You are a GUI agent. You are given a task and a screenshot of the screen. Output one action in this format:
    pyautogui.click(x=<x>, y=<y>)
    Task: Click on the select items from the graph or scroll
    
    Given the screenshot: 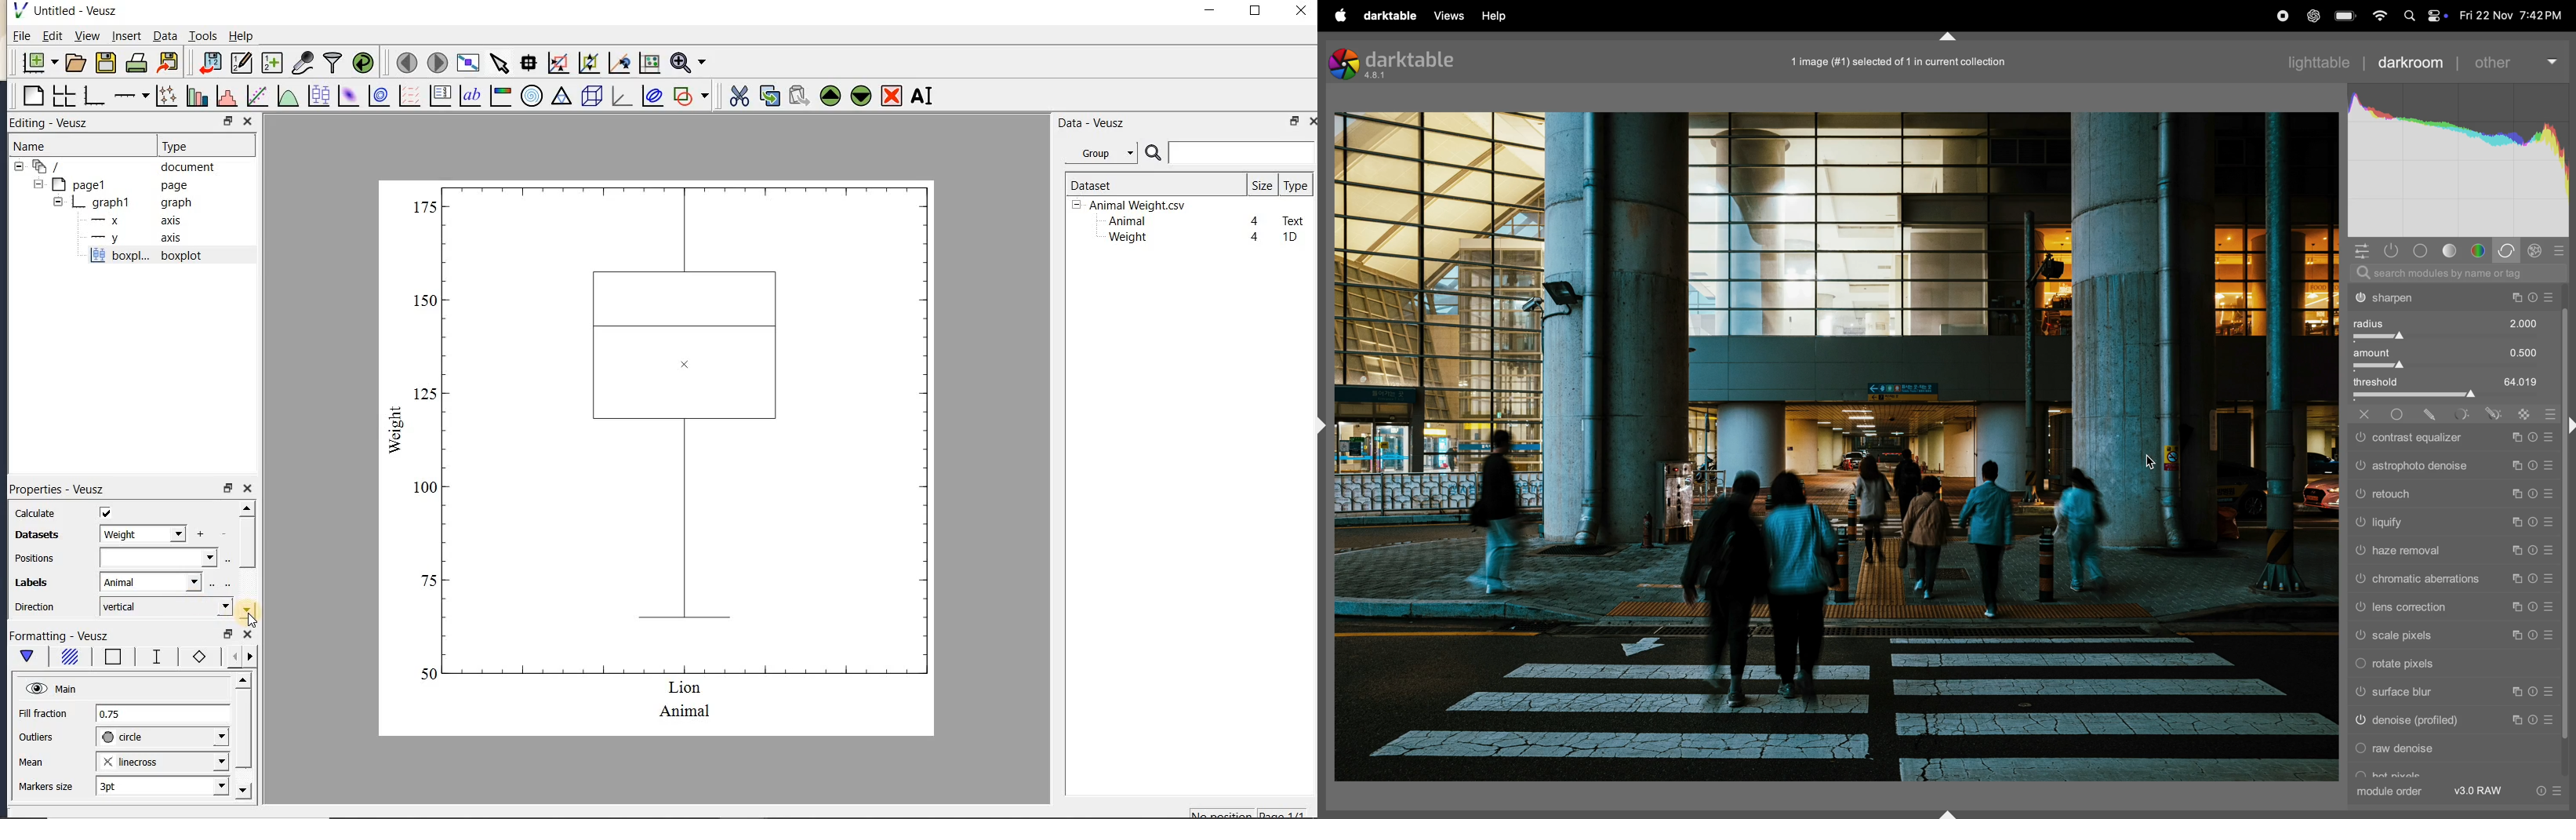 What is the action you would take?
    pyautogui.click(x=500, y=64)
    